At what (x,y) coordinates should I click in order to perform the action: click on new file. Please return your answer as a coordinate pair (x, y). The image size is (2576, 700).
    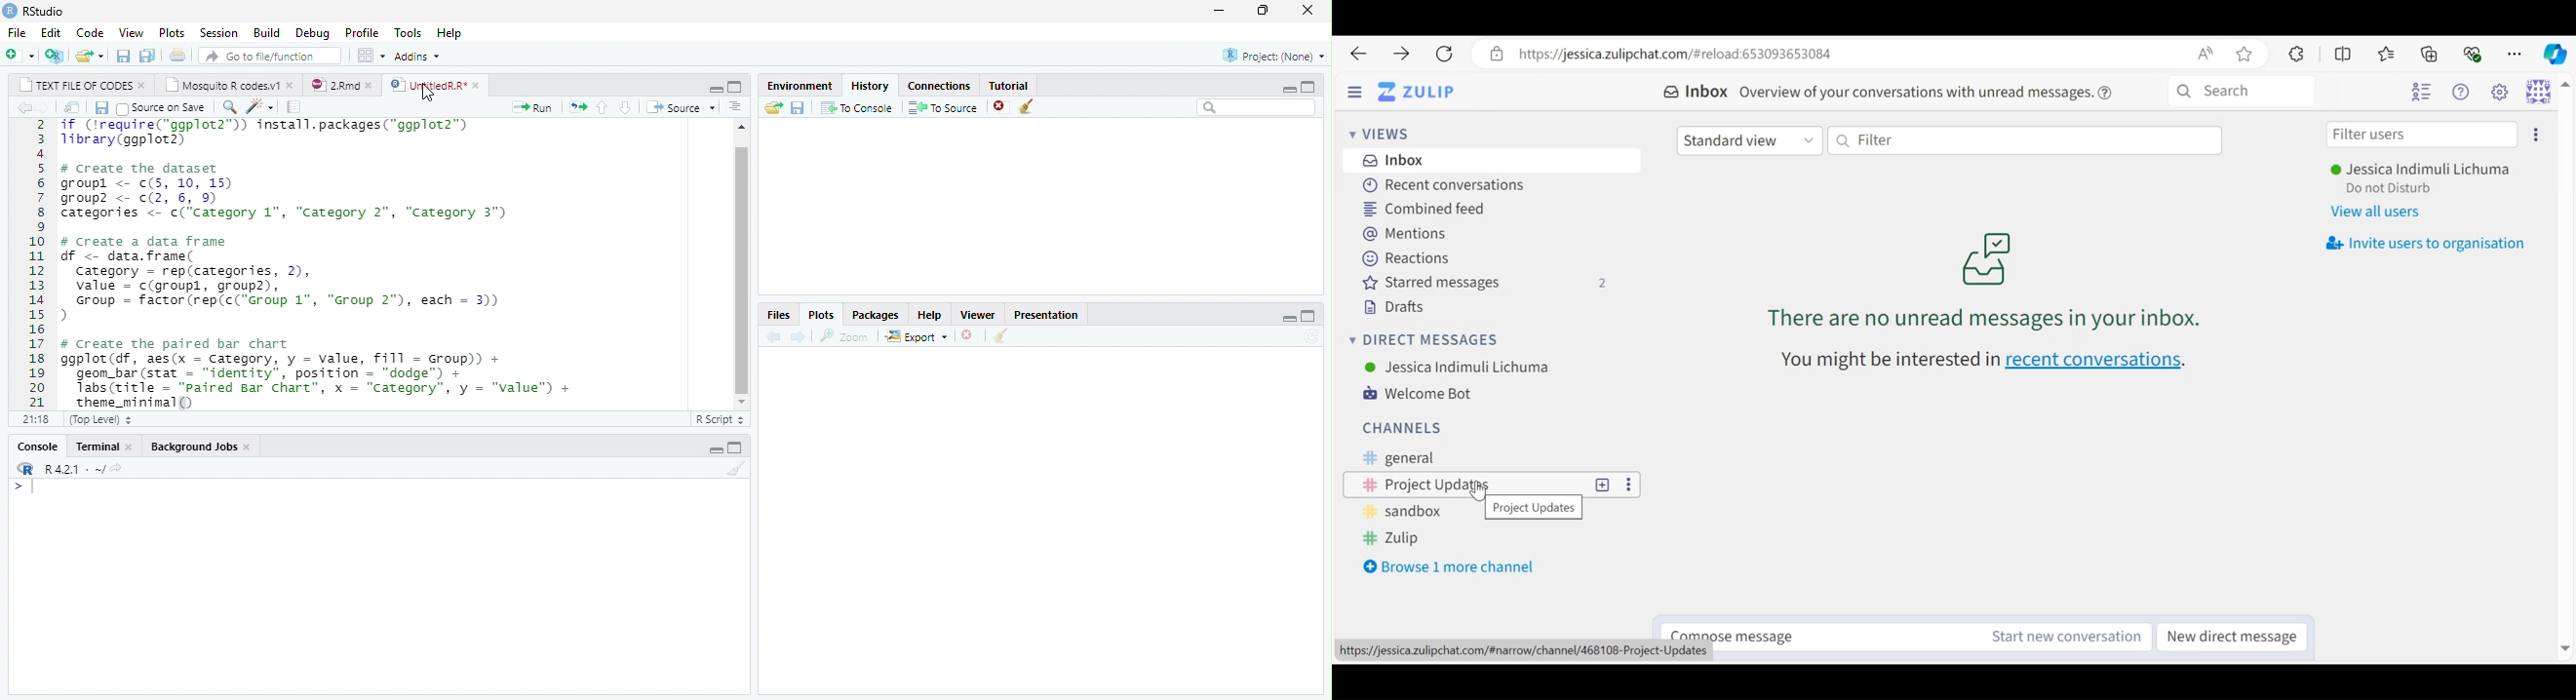
    Looking at the image, I should click on (19, 55).